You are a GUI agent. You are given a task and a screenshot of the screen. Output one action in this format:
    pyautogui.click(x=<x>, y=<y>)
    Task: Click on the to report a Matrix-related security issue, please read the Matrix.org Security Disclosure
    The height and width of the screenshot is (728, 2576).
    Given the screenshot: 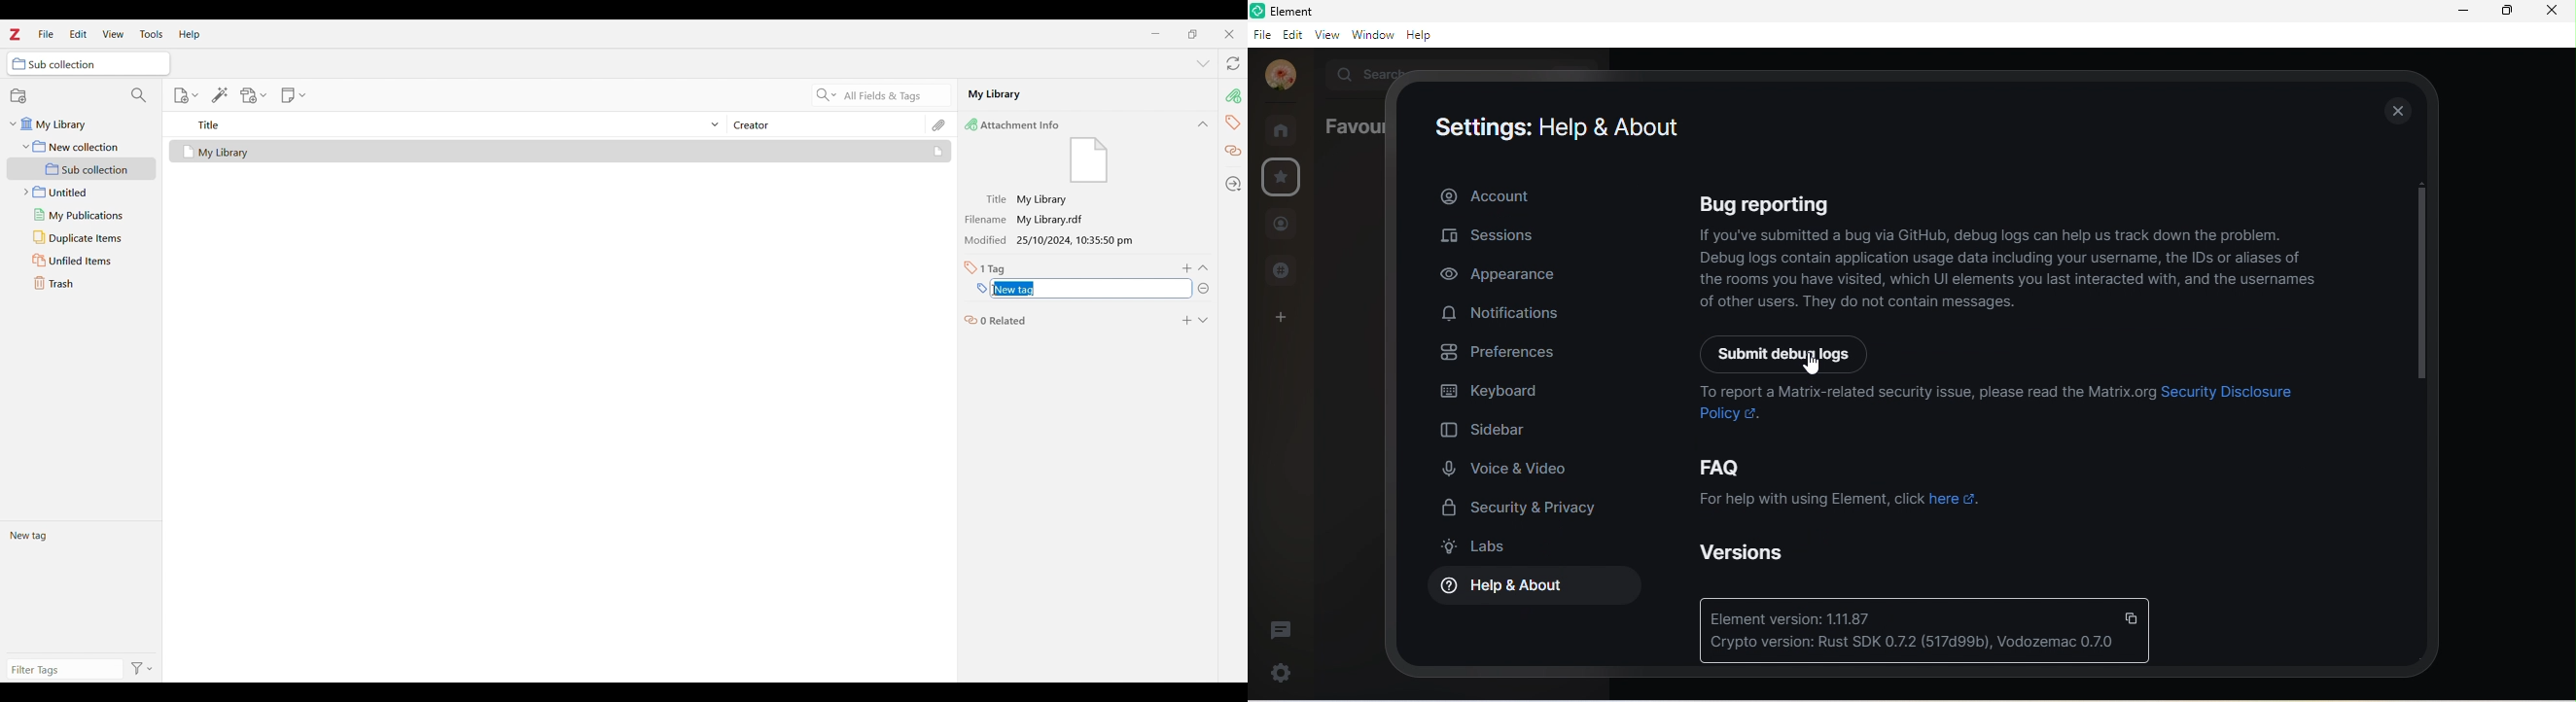 What is the action you would take?
    pyautogui.click(x=2009, y=394)
    